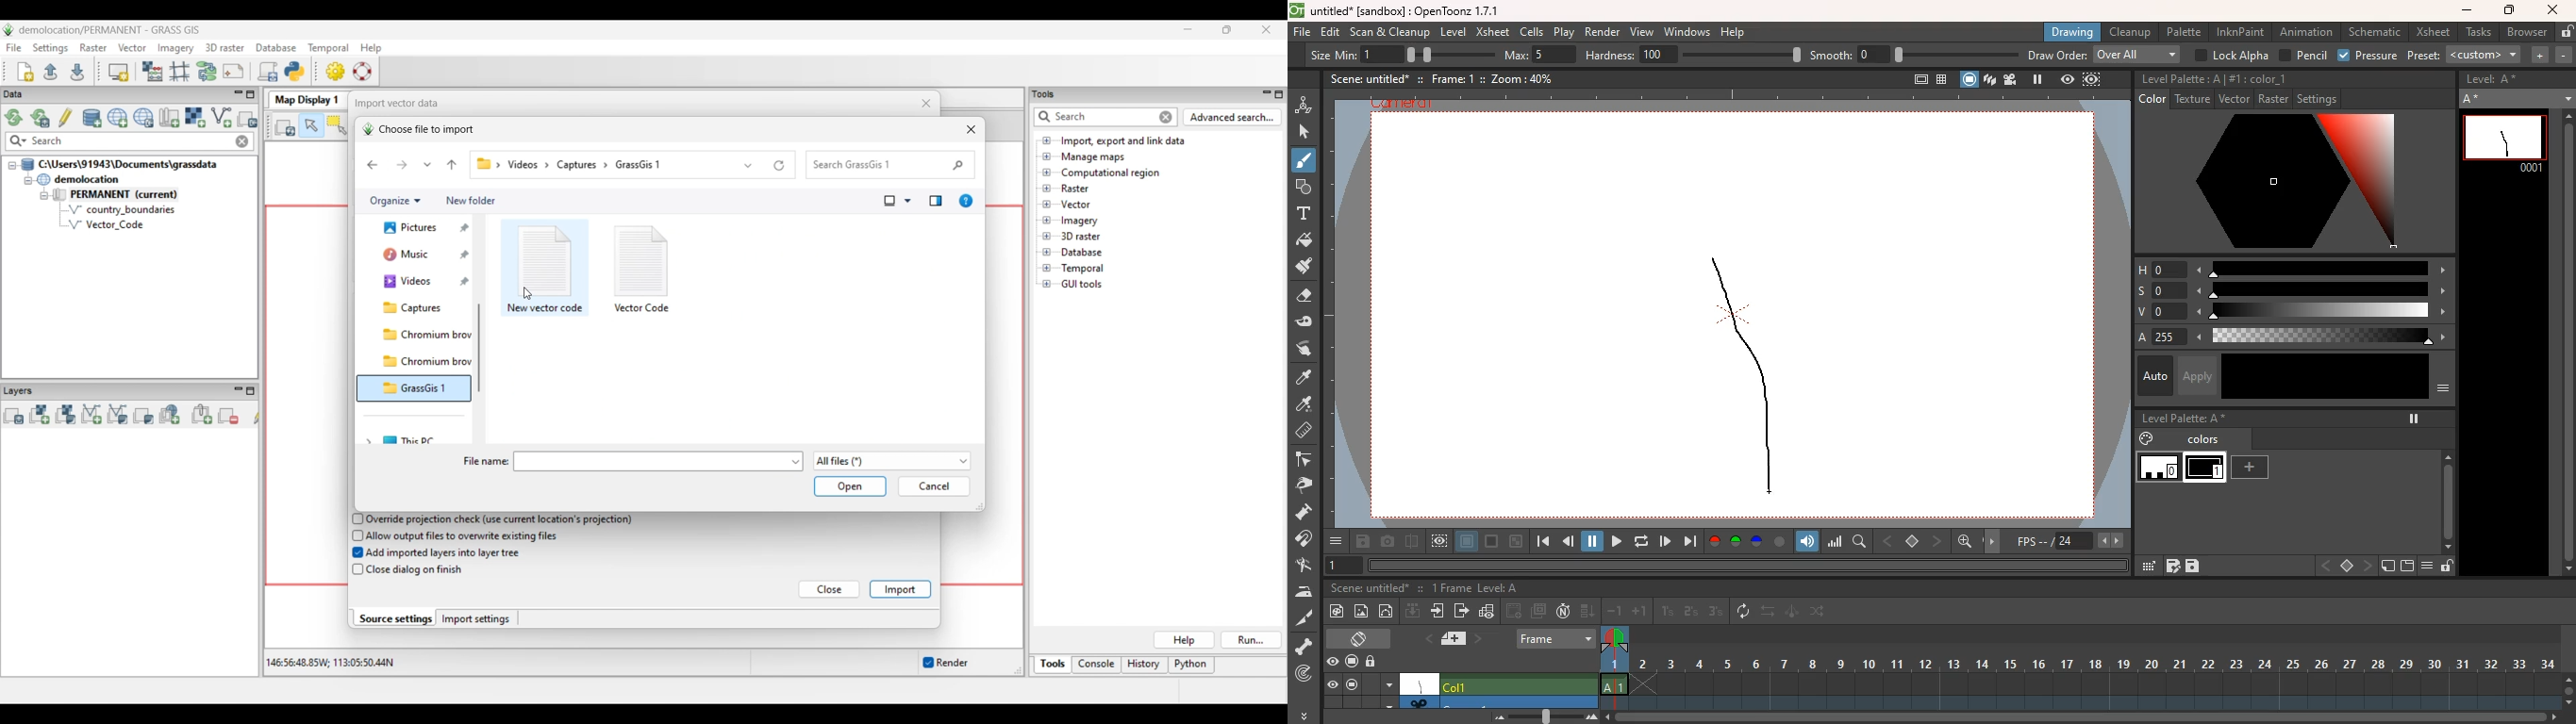 The width and height of the screenshot is (2576, 728). What do you see at coordinates (1938, 540) in the screenshot?
I see `front` at bounding box center [1938, 540].